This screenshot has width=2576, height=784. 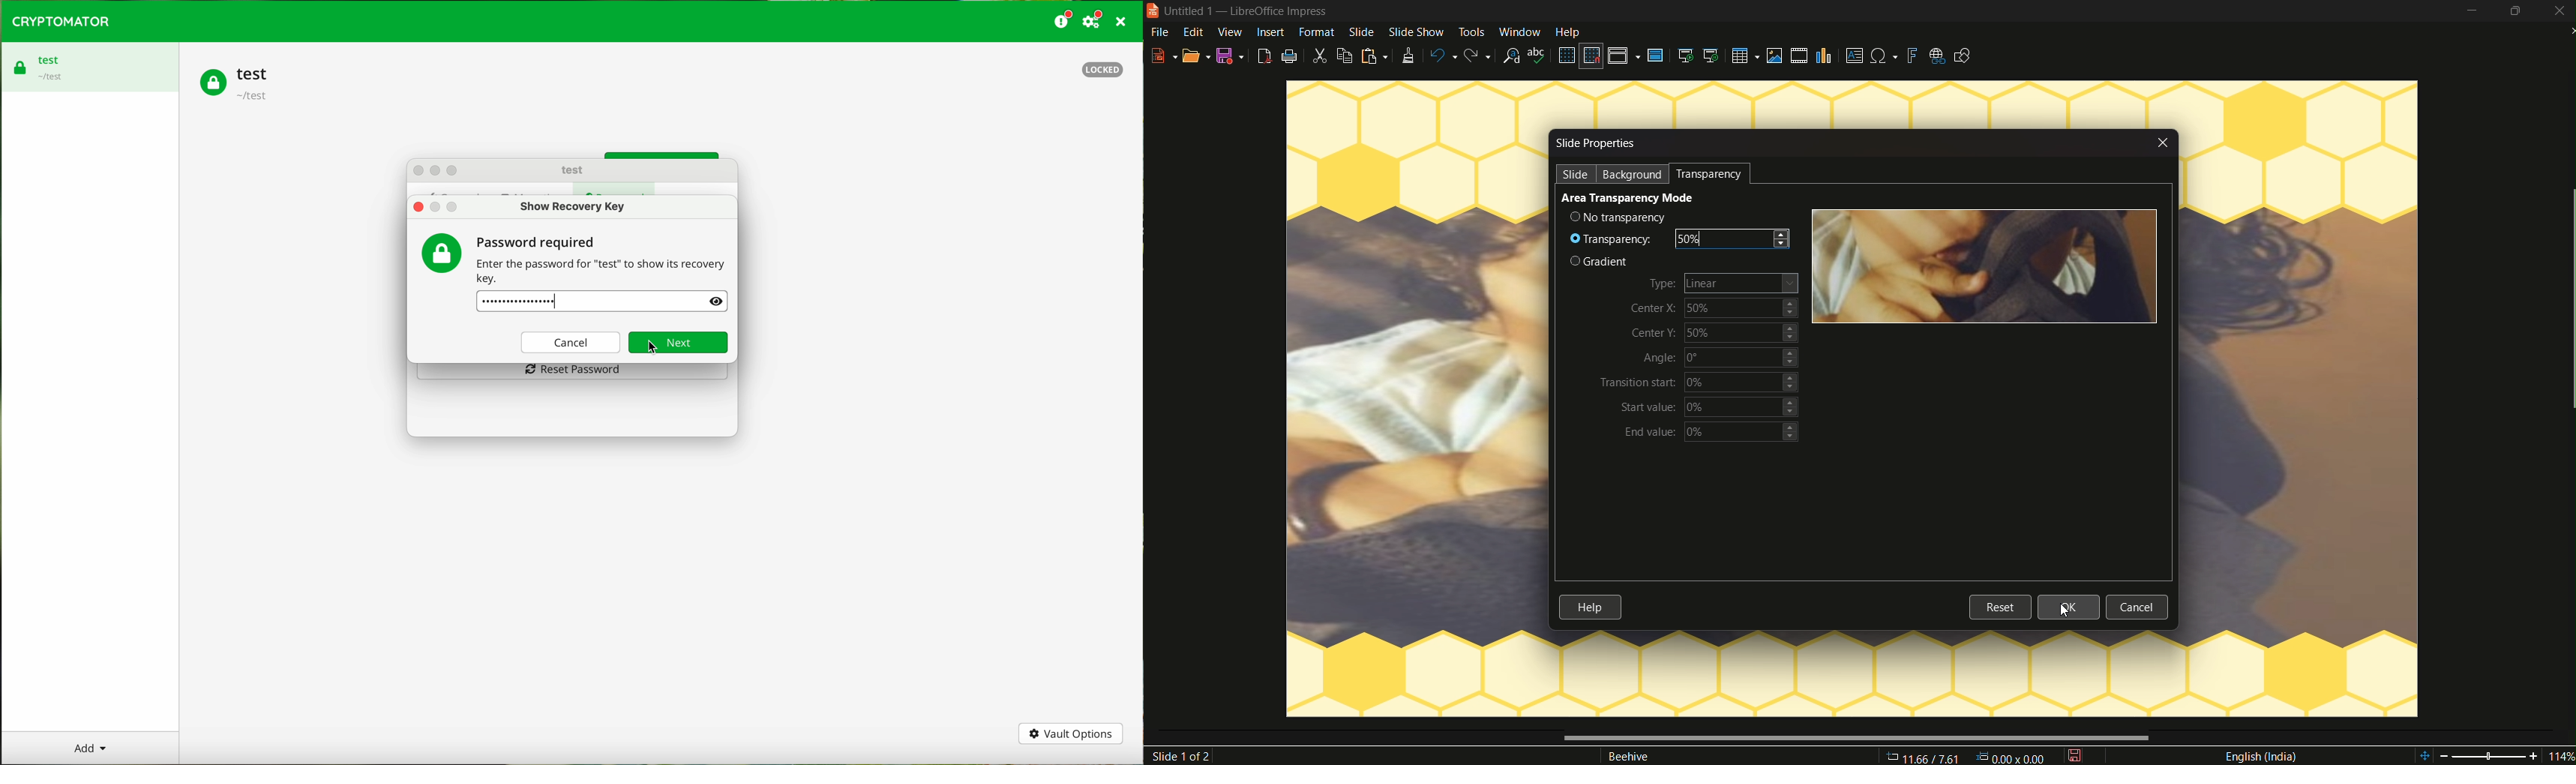 I want to click on center X, so click(x=1655, y=308).